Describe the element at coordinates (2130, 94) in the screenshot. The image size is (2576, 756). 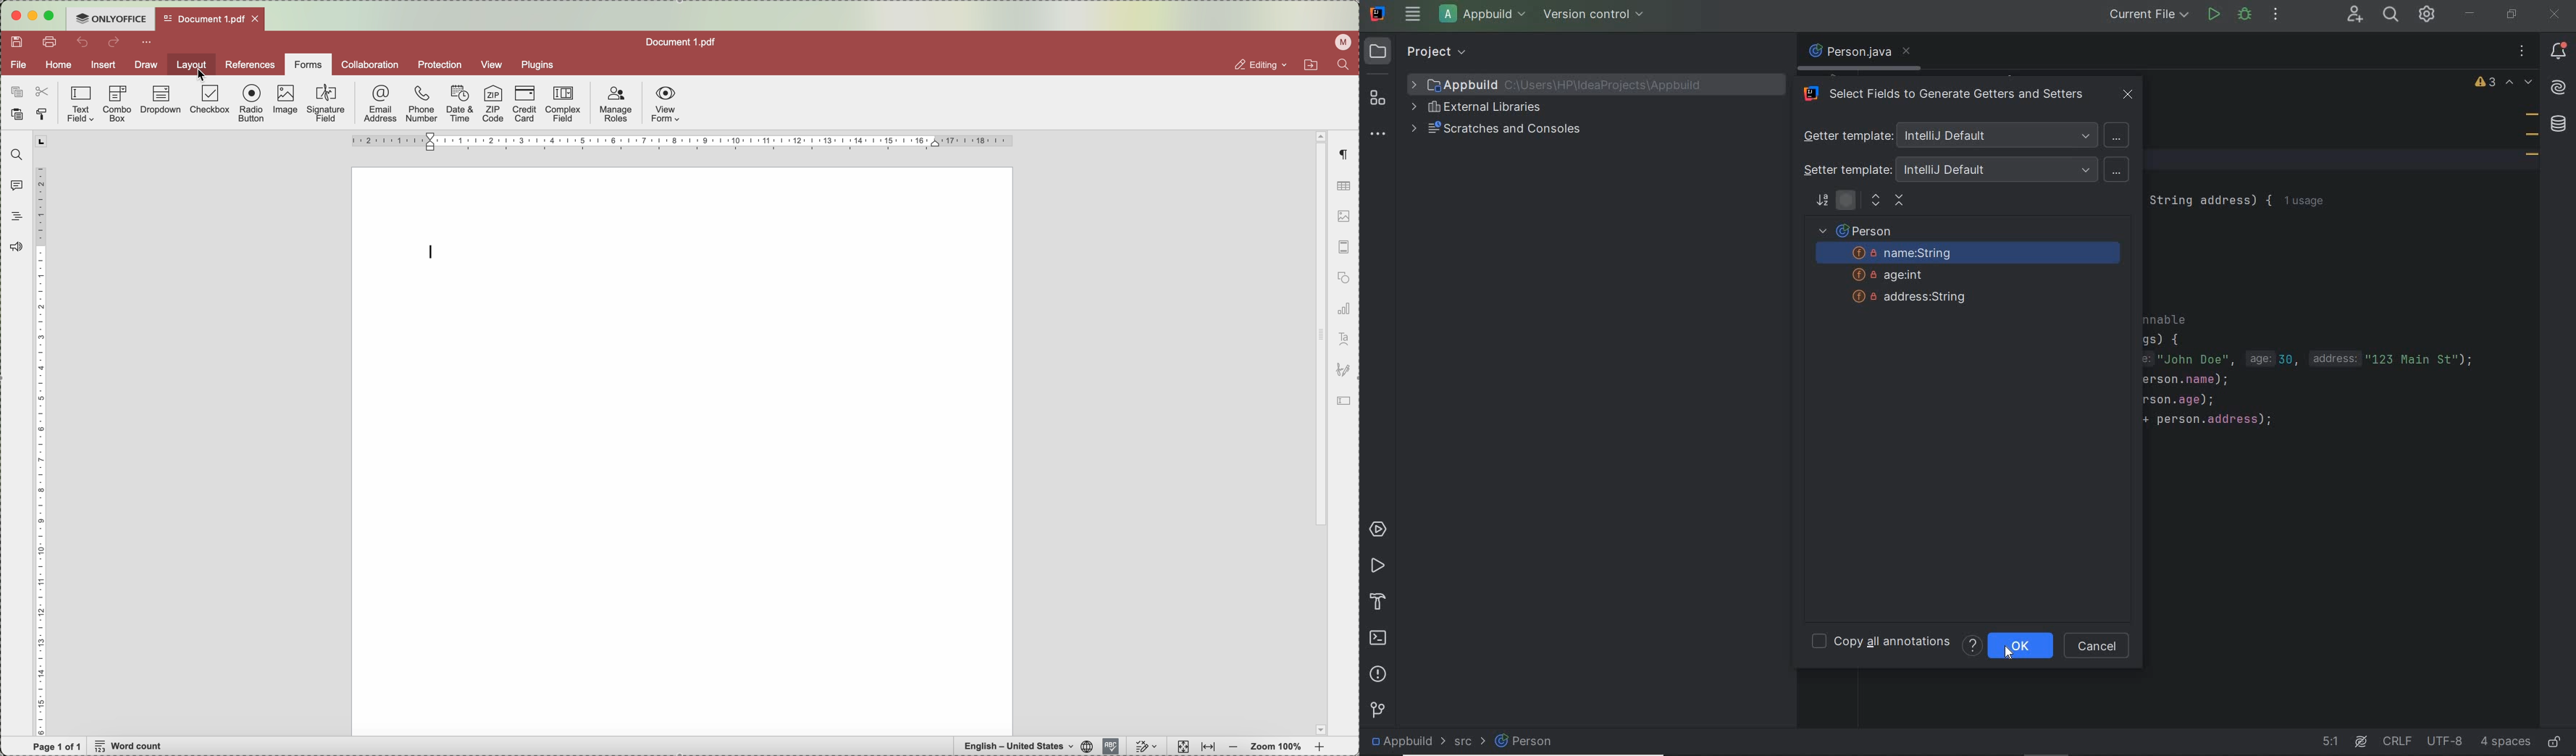
I see `close` at that location.